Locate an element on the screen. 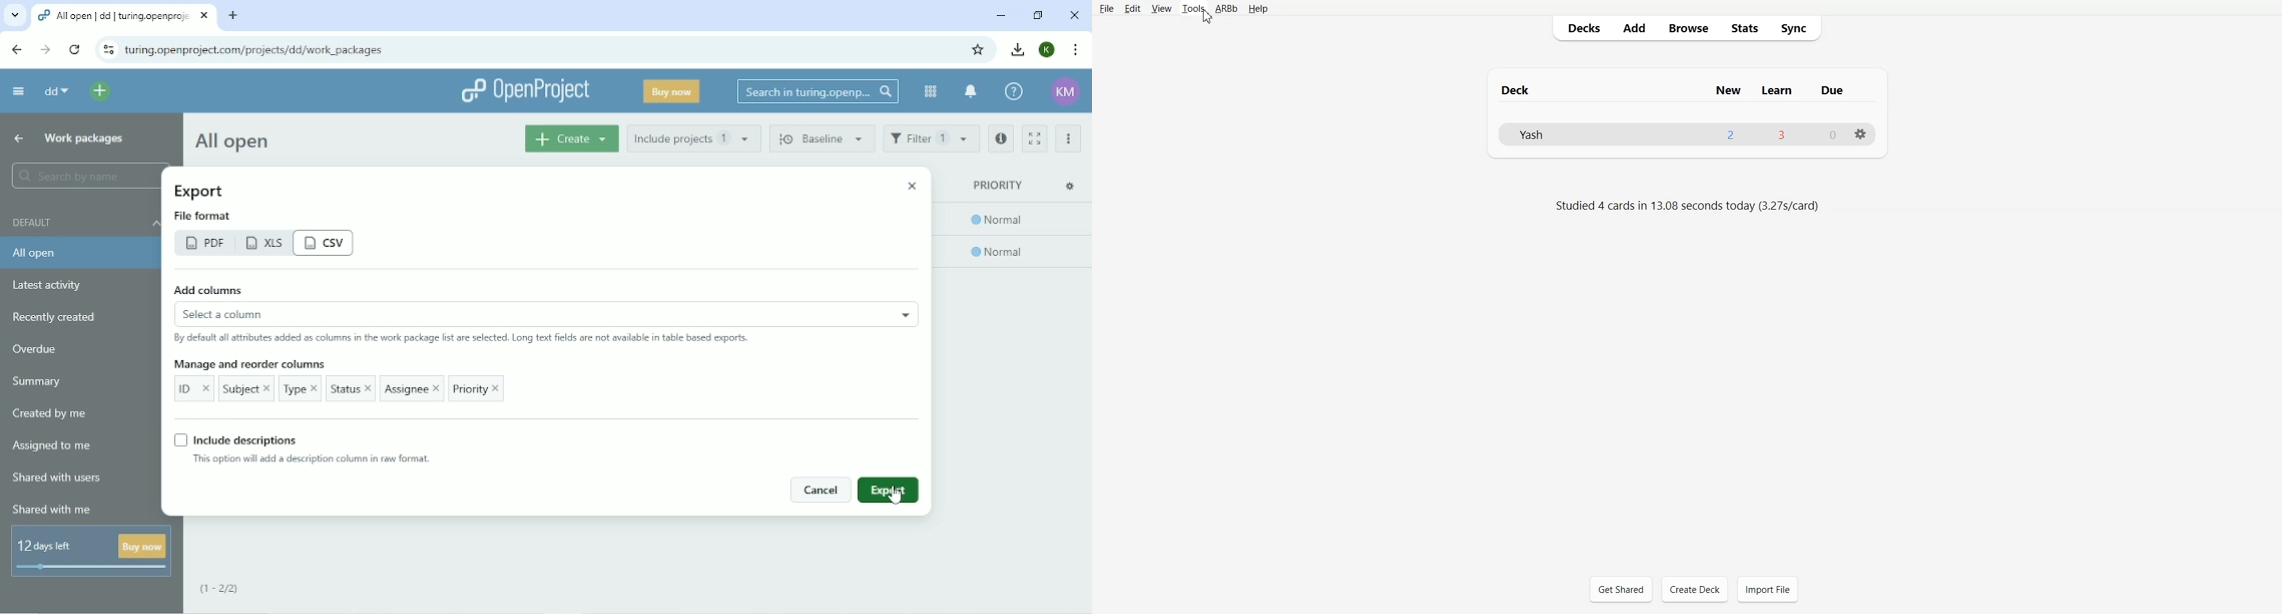 Image resolution: width=2296 pixels, height=616 pixels. All open is located at coordinates (81, 253).